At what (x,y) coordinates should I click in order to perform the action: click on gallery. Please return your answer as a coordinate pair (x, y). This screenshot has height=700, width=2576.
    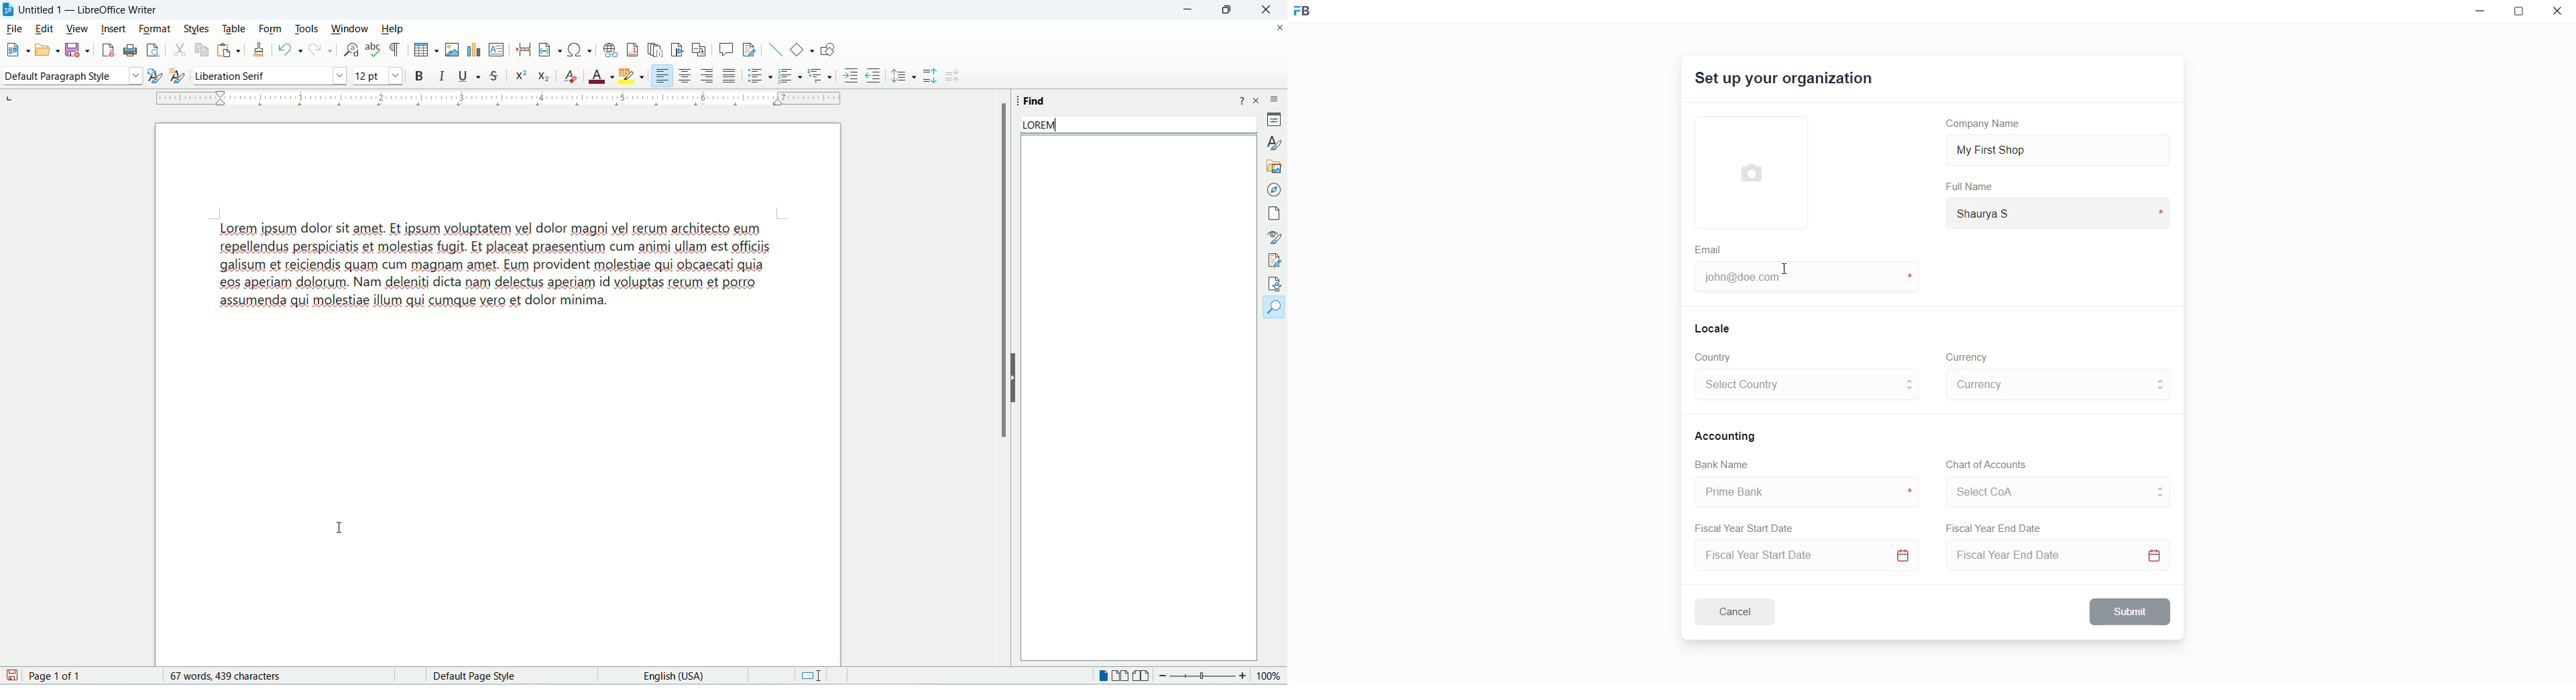
    Looking at the image, I should click on (1273, 165).